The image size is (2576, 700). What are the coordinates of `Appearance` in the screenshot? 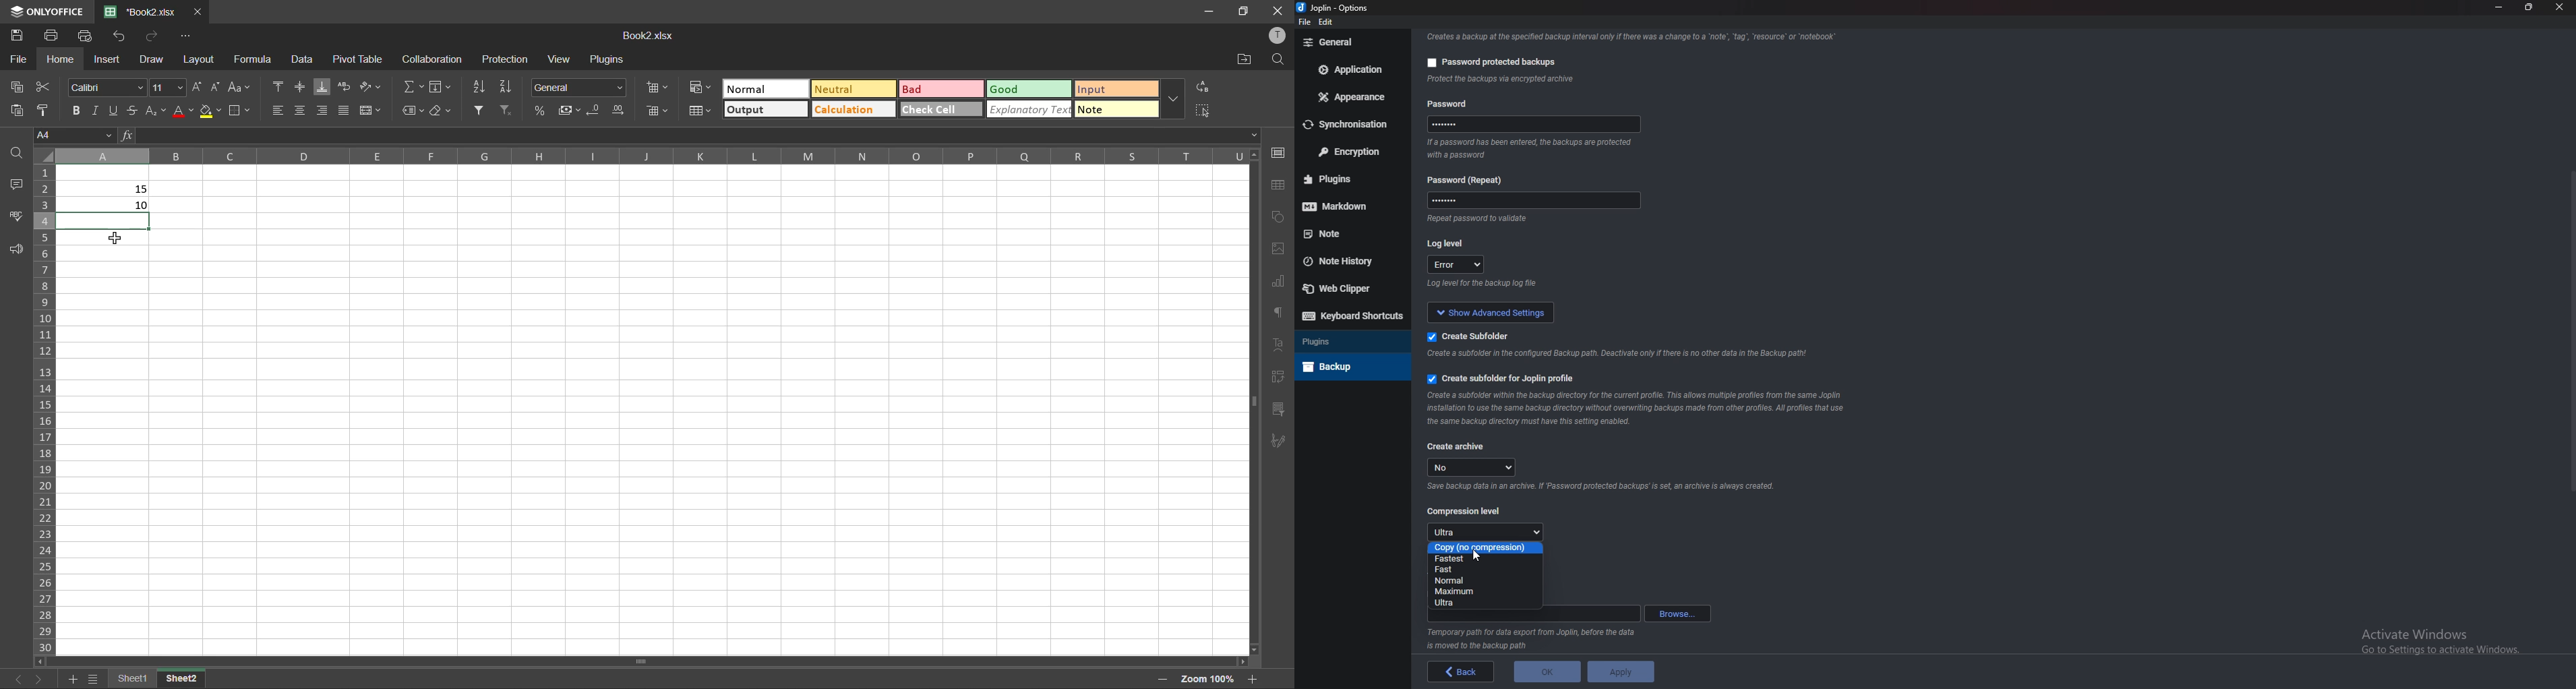 It's located at (1352, 98).